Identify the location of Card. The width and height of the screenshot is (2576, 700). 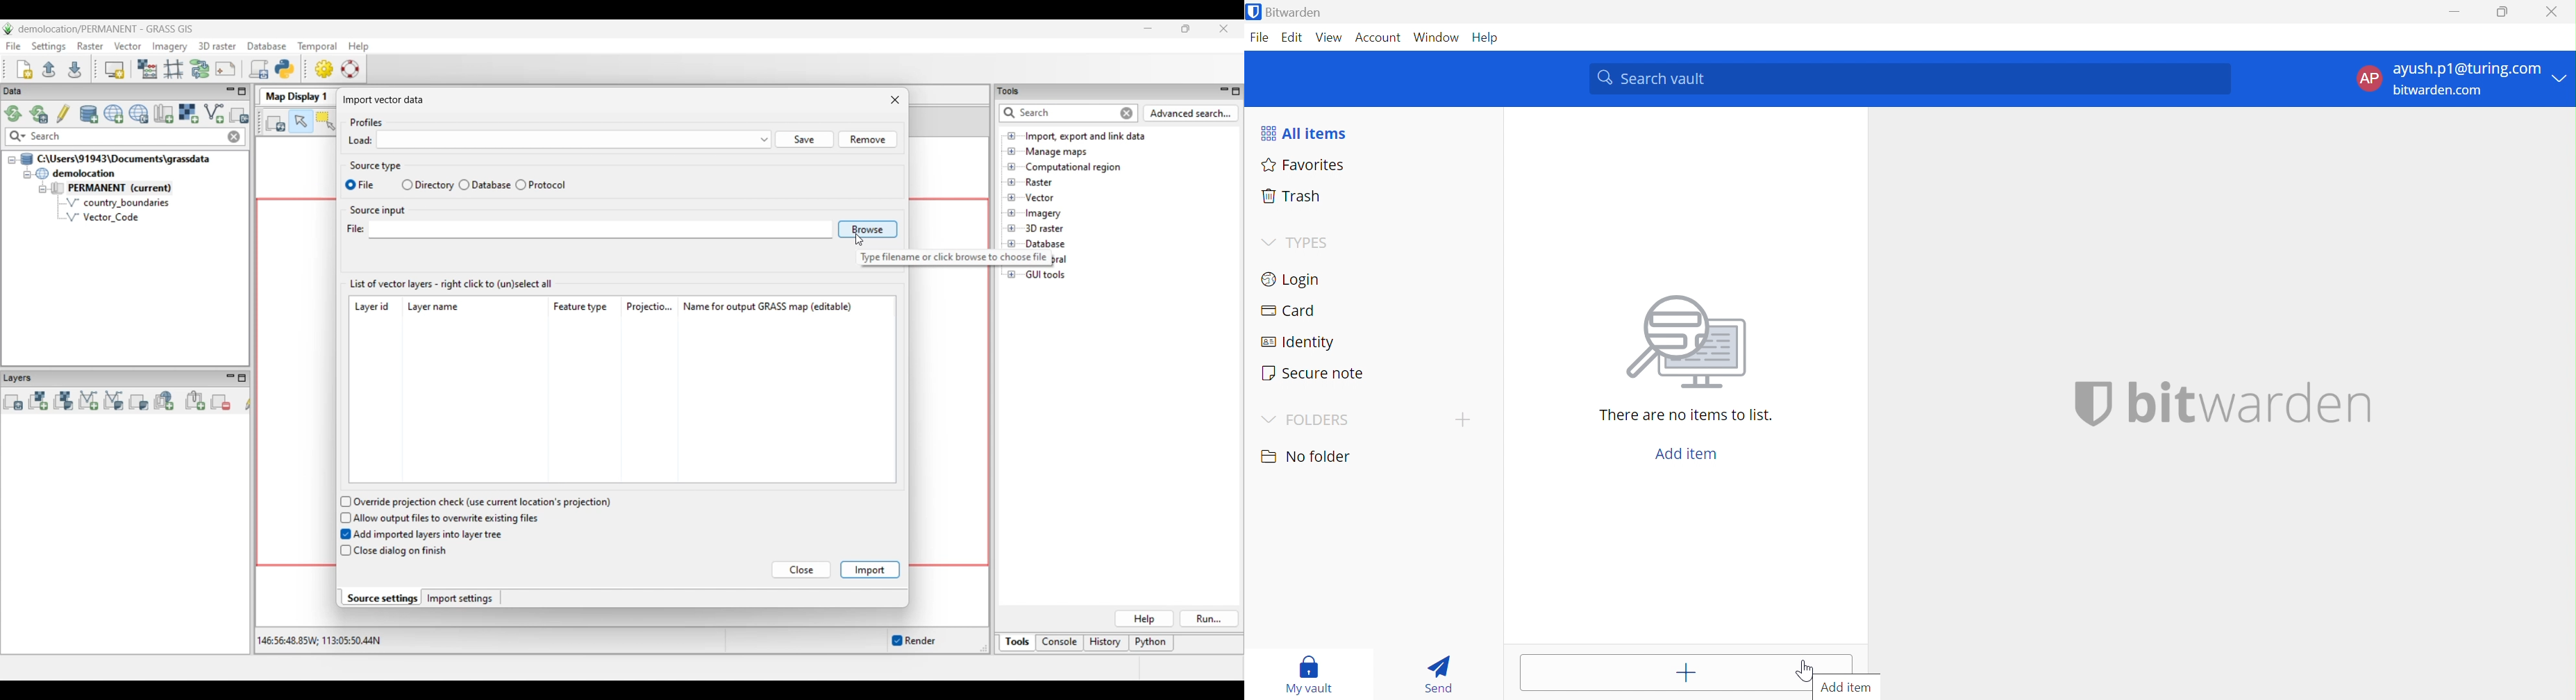
(1291, 311).